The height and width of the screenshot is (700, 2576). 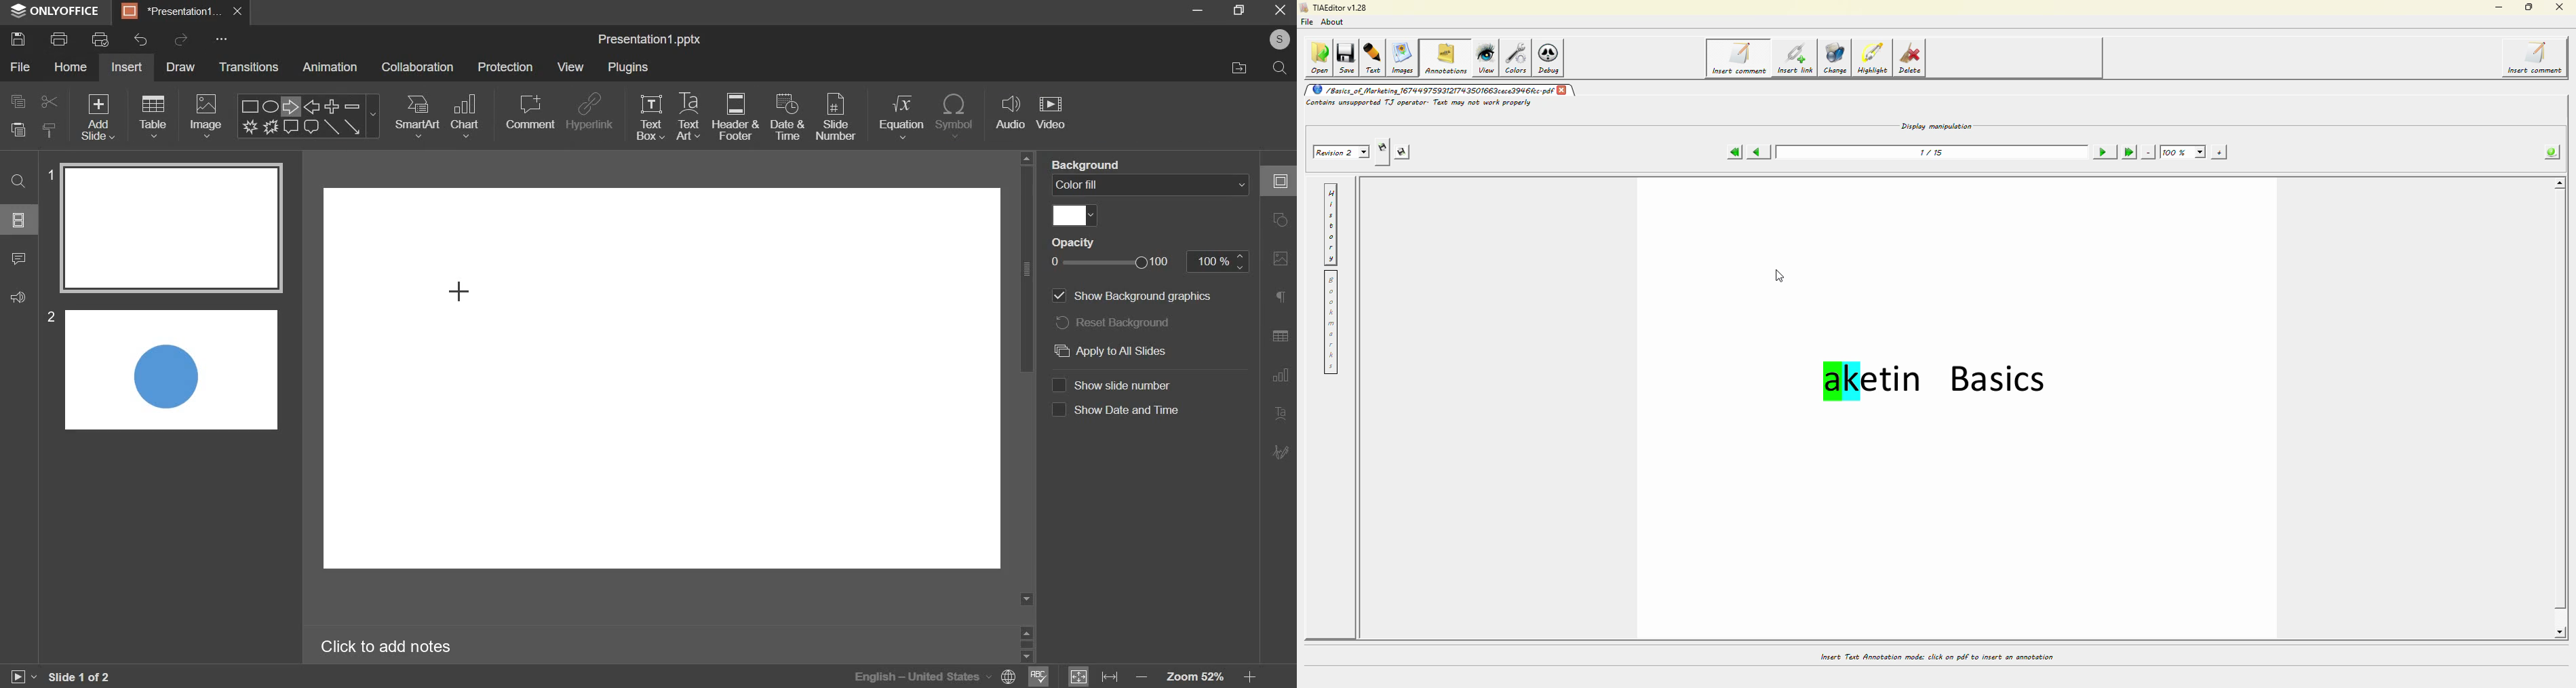 I want to click on feedback, so click(x=17, y=297).